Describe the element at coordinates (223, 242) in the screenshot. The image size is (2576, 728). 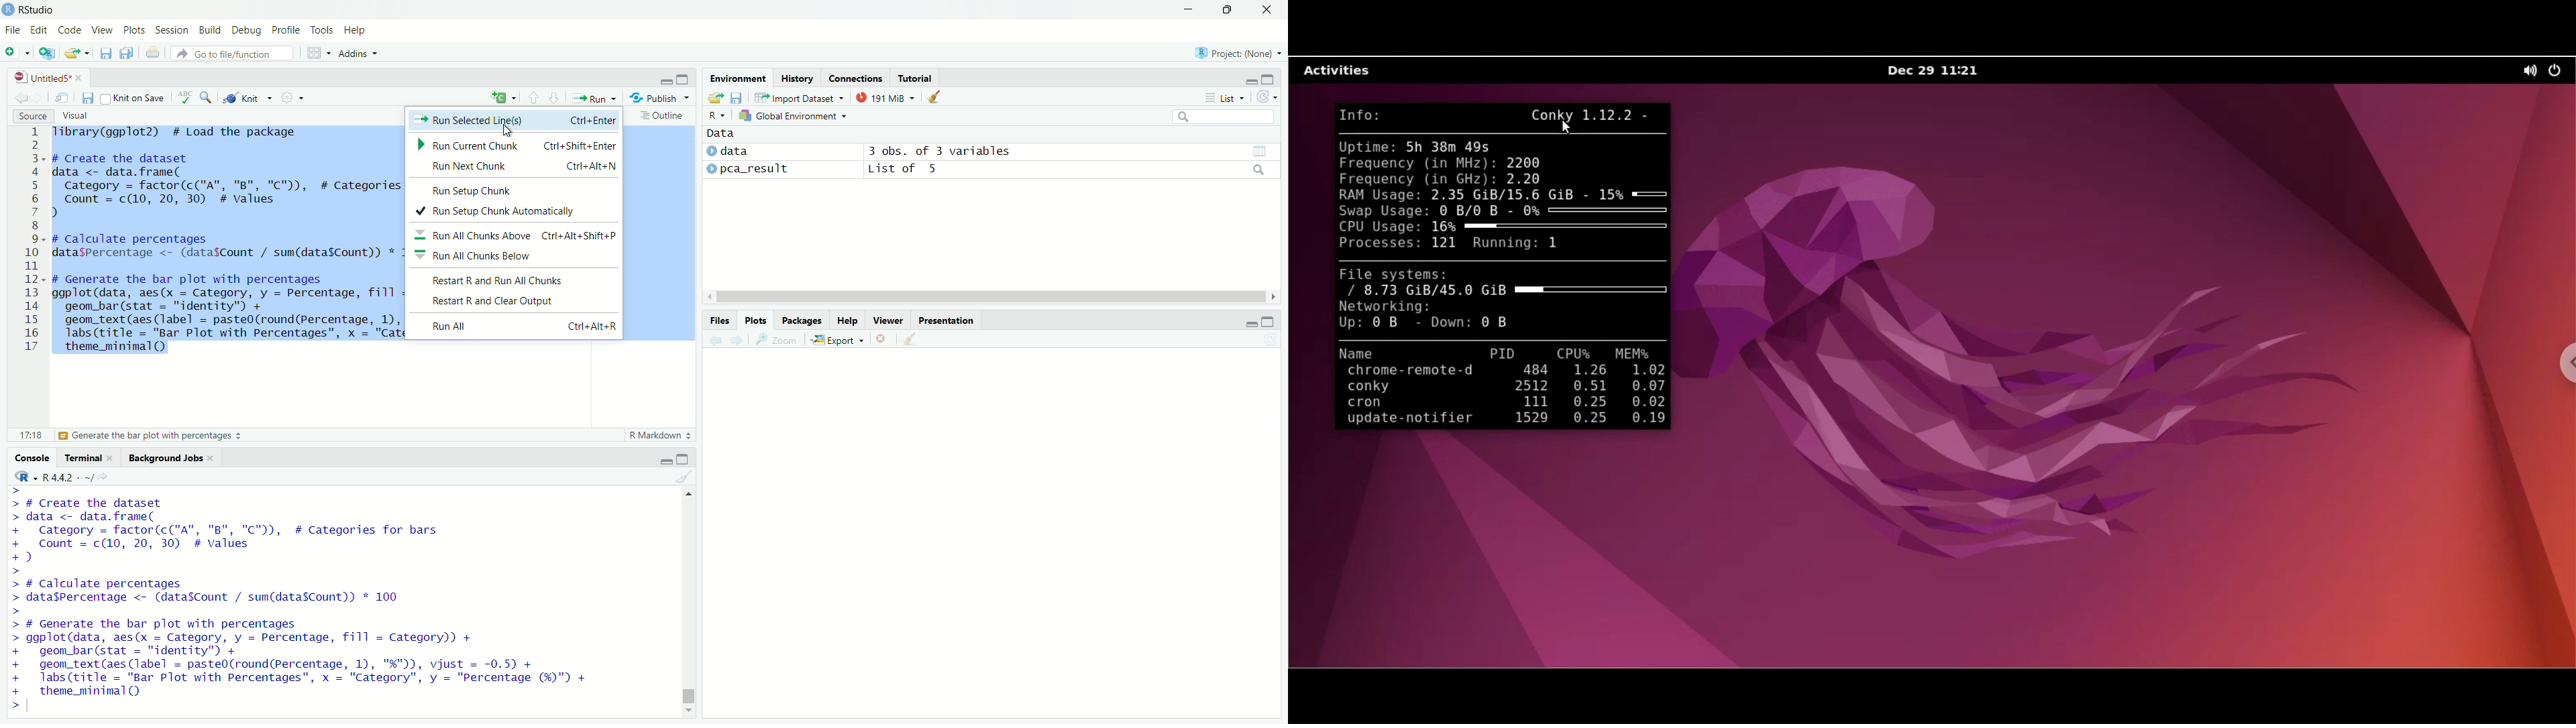
I see `Code - library(ggplot2) # Load the package# Create the datasetdata <- data.frame(Category = factor(c("A", "B", "C"™)), # Categories for barsCount = c(10, 20, 30) # Values)# Calculate percentagesdataspercentage <- (datafCount / sum(datasCount)) * 100 I# Generate the bar plot with percentagesggplot(data, aes(x = Category, y = Percentage, fill = Category)) +geom_bar(stat = "identity") +geom_text (aes (label = paste0(round(Percentage, 1), "%")), vjust = -0.5) +Tabs(title = "Bar Plot with Percentages", x = "Category", y = "Percentage (%)") +theme_minimal OQ` at that location.